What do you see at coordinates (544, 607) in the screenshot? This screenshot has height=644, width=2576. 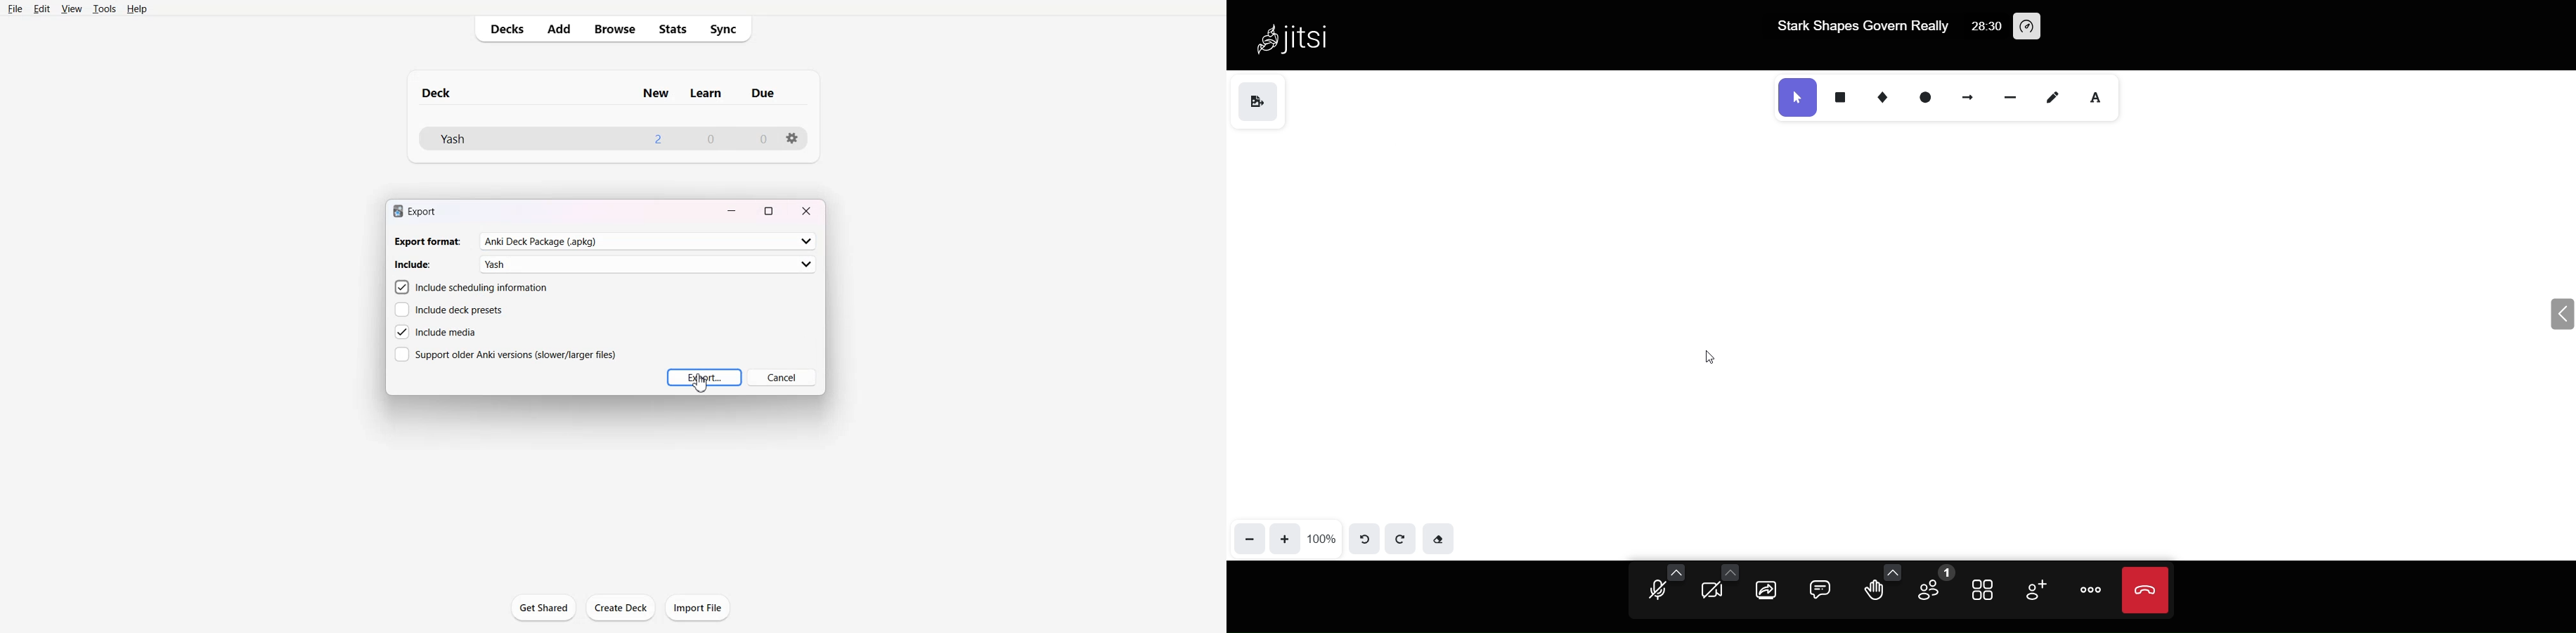 I see `Get Shared` at bounding box center [544, 607].